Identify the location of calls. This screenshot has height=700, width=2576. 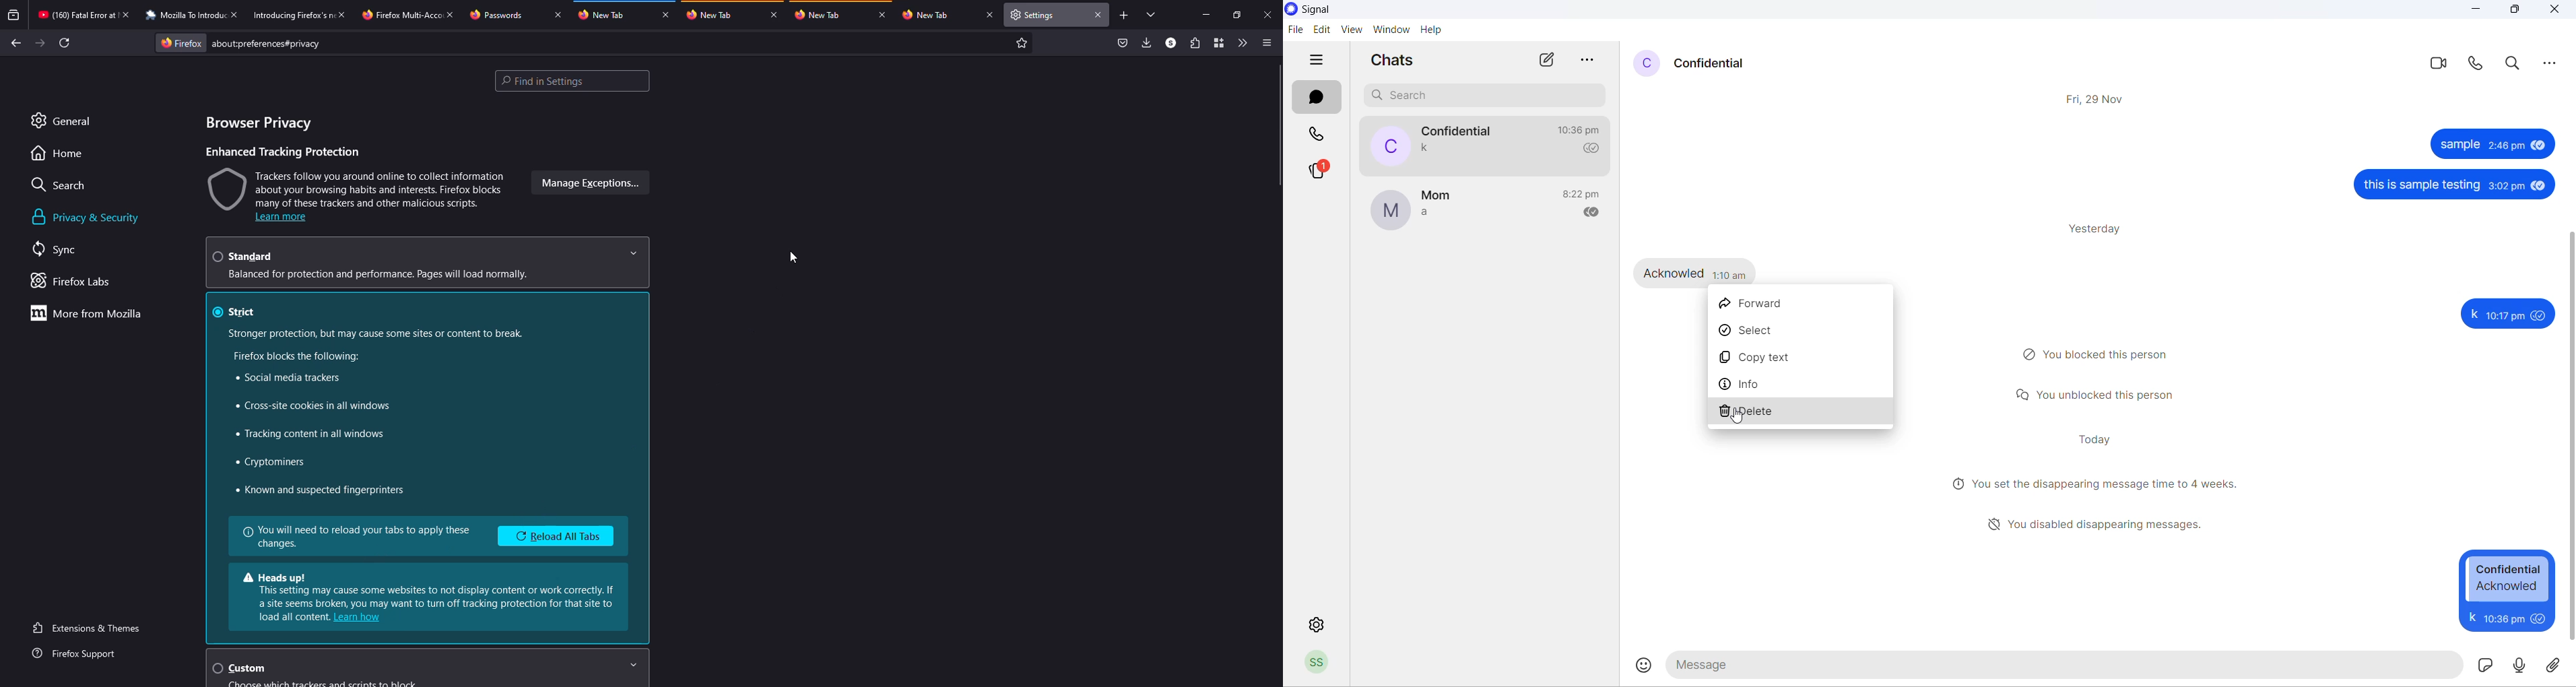
(1321, 137).